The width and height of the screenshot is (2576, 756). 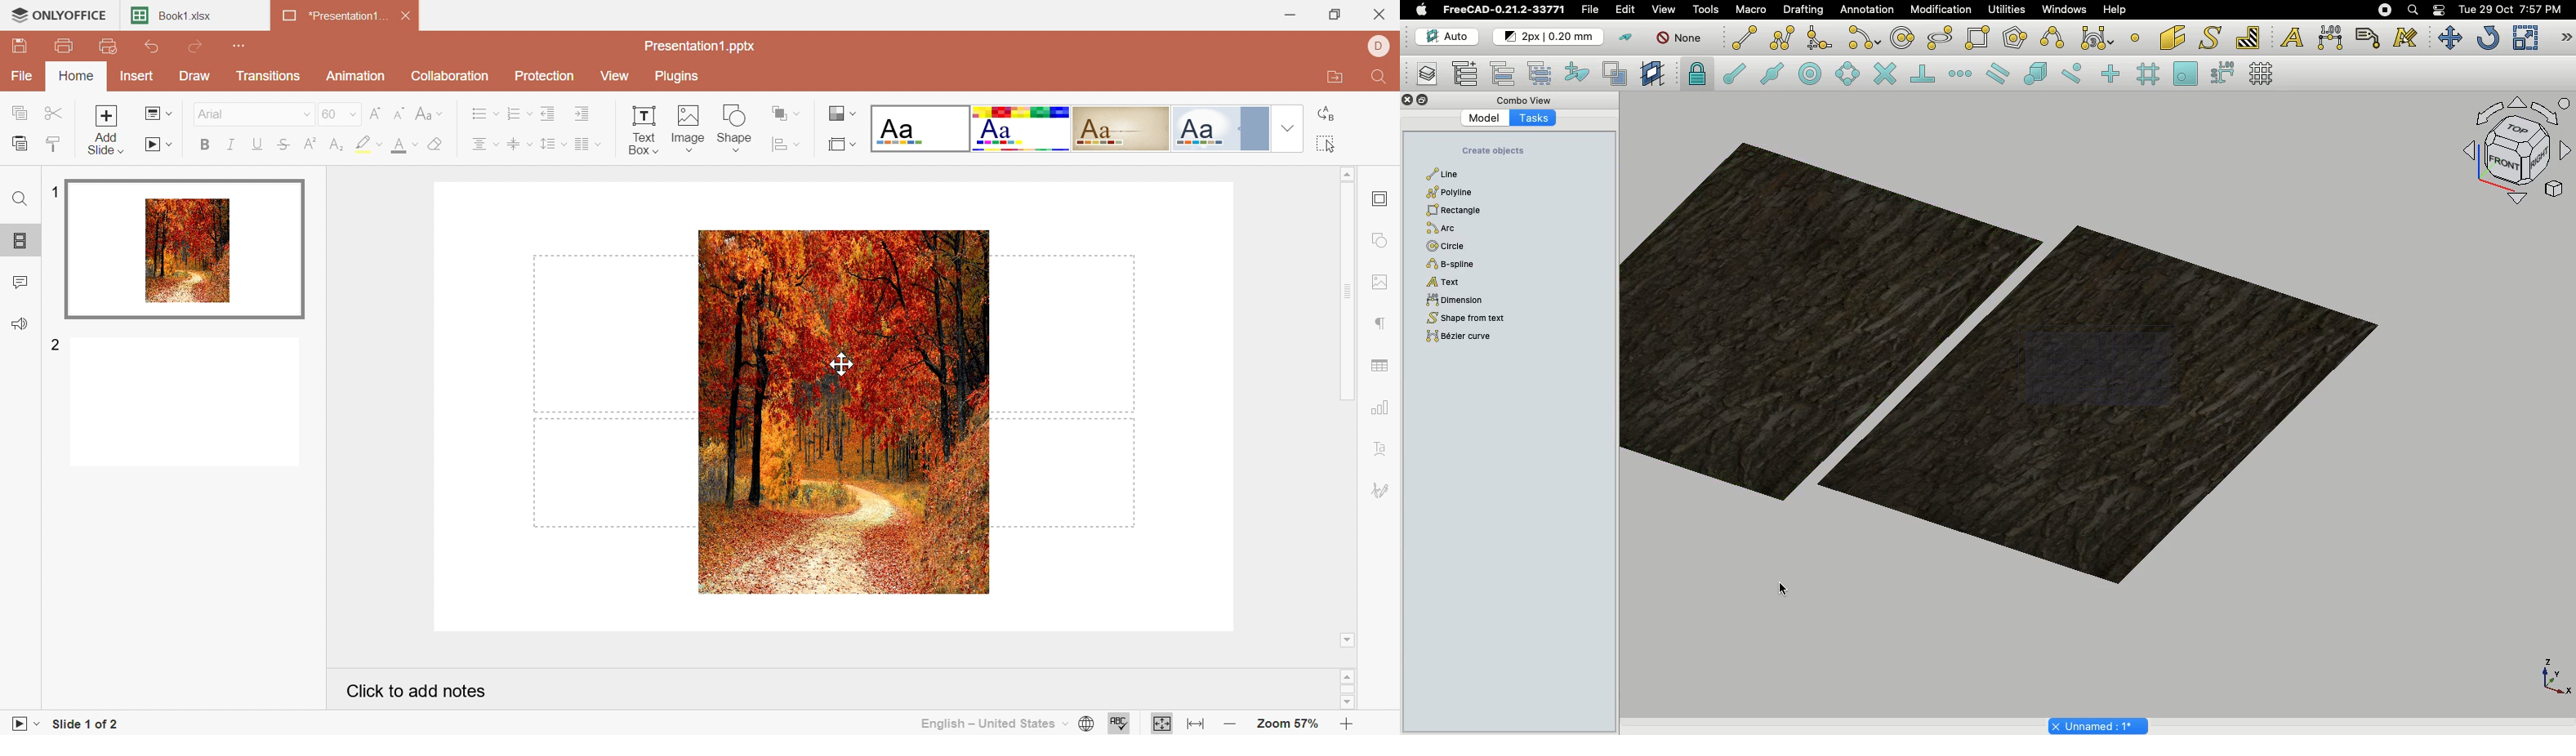 What do you see at coordinates (1463, 283) in the screenshot?
I see `Test` at bounding box center [1463, 283].